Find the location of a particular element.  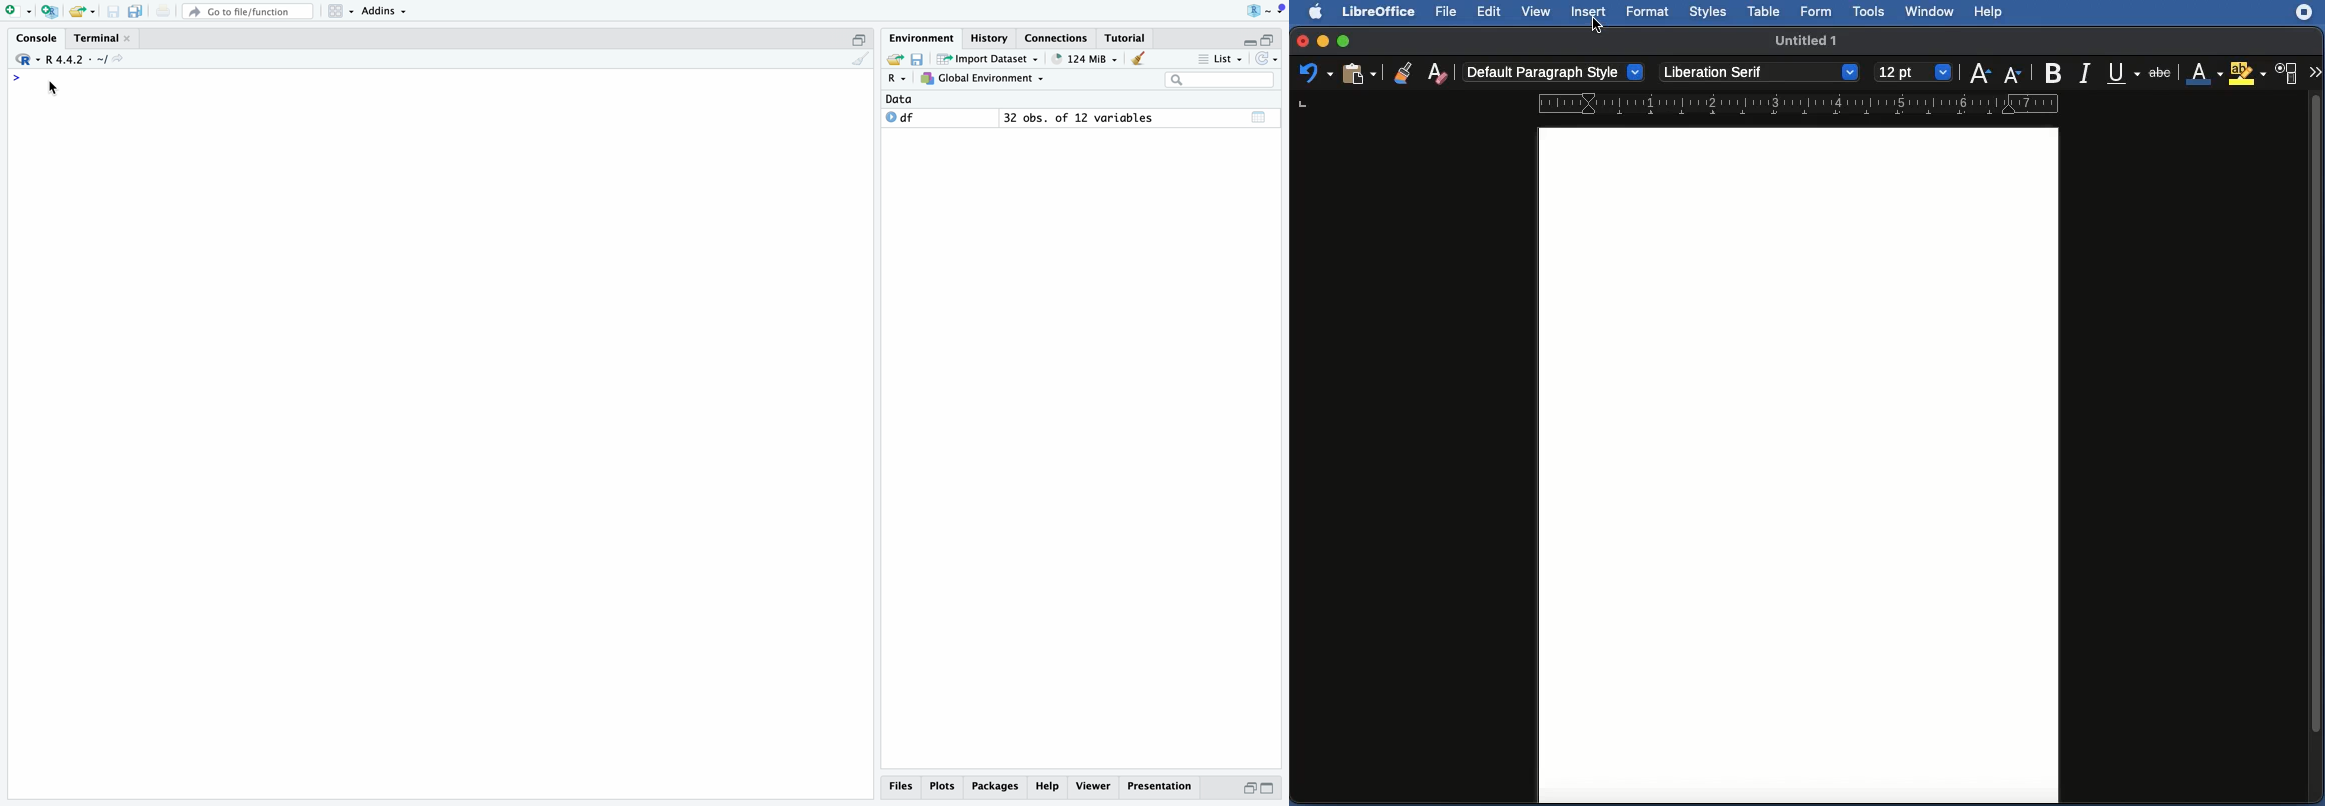

Form is located at coordinates (1819, 13).